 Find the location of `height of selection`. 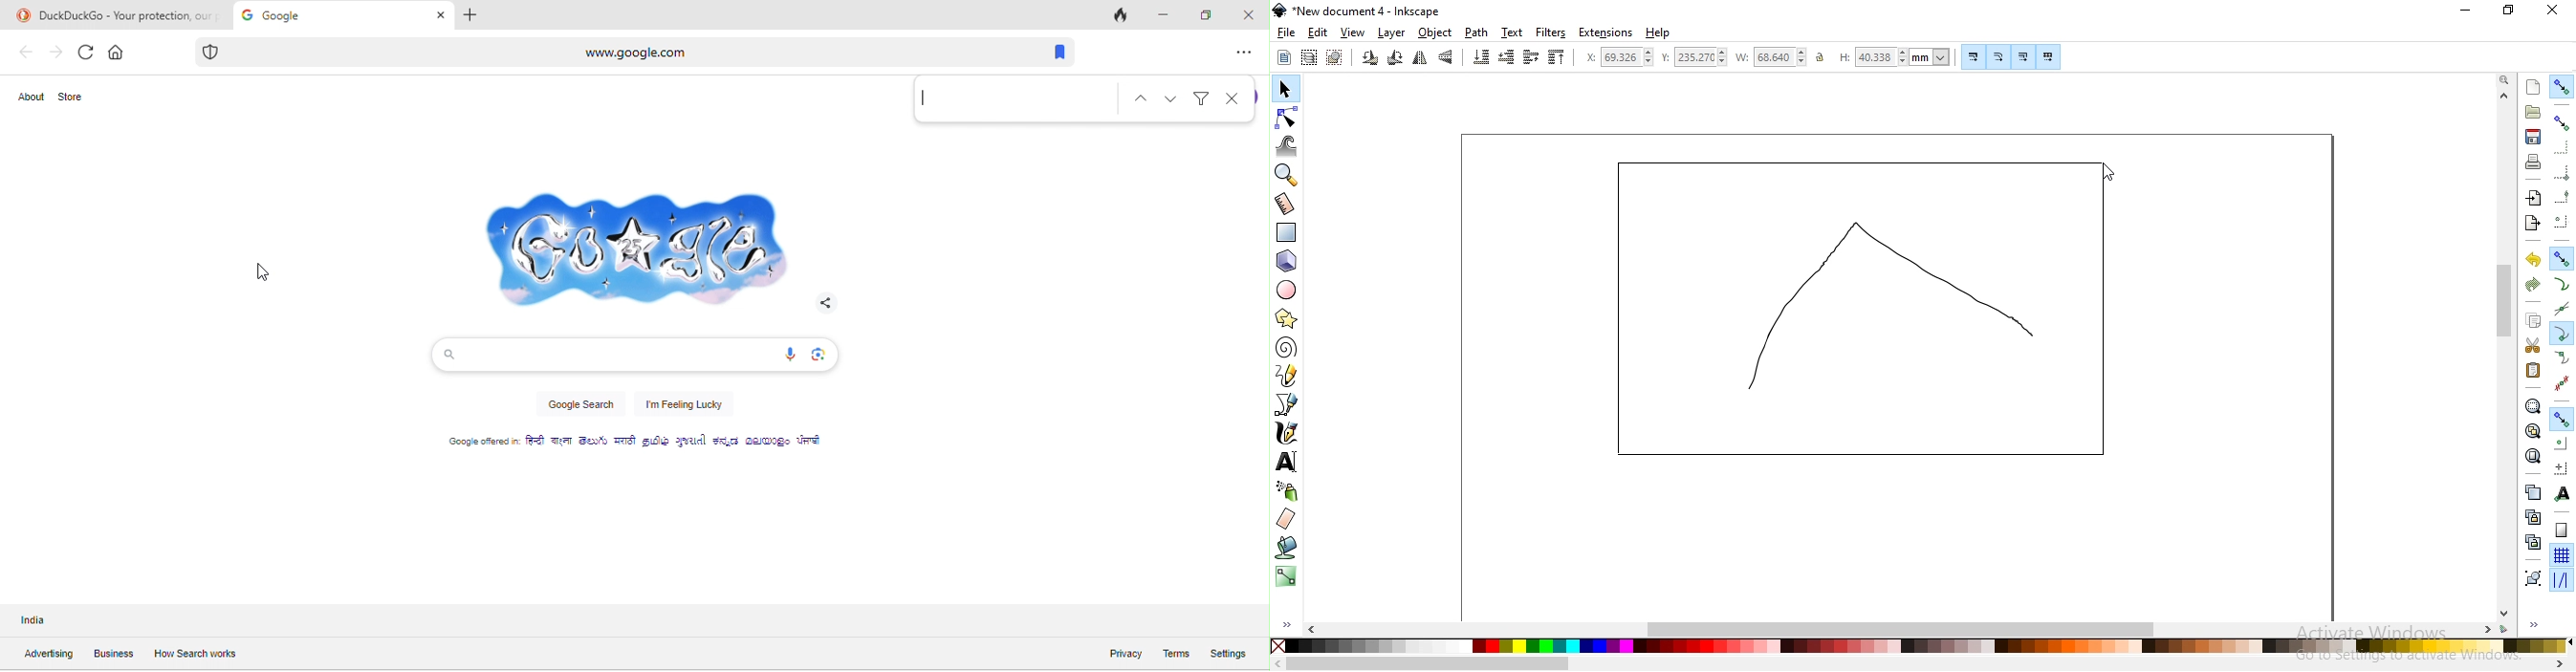

height of selection is located at coordinates (1894, 56).